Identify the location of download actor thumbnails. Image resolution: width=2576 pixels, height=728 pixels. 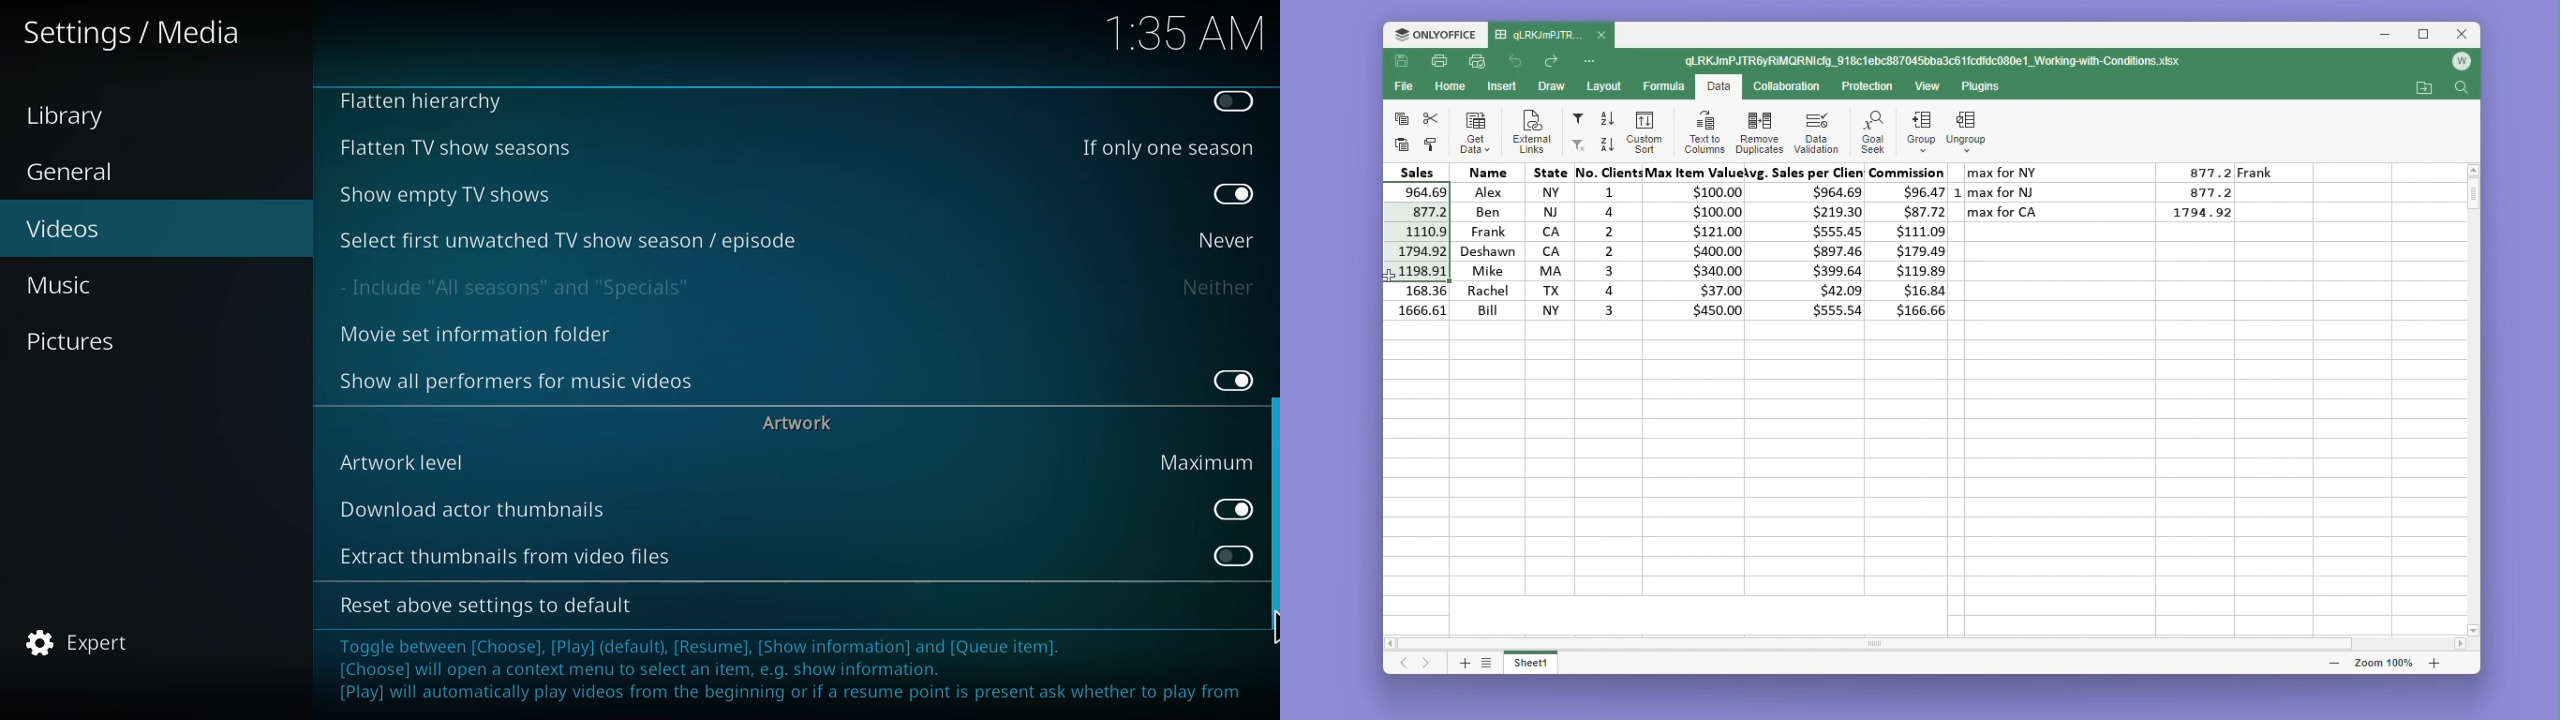
(475, 508).